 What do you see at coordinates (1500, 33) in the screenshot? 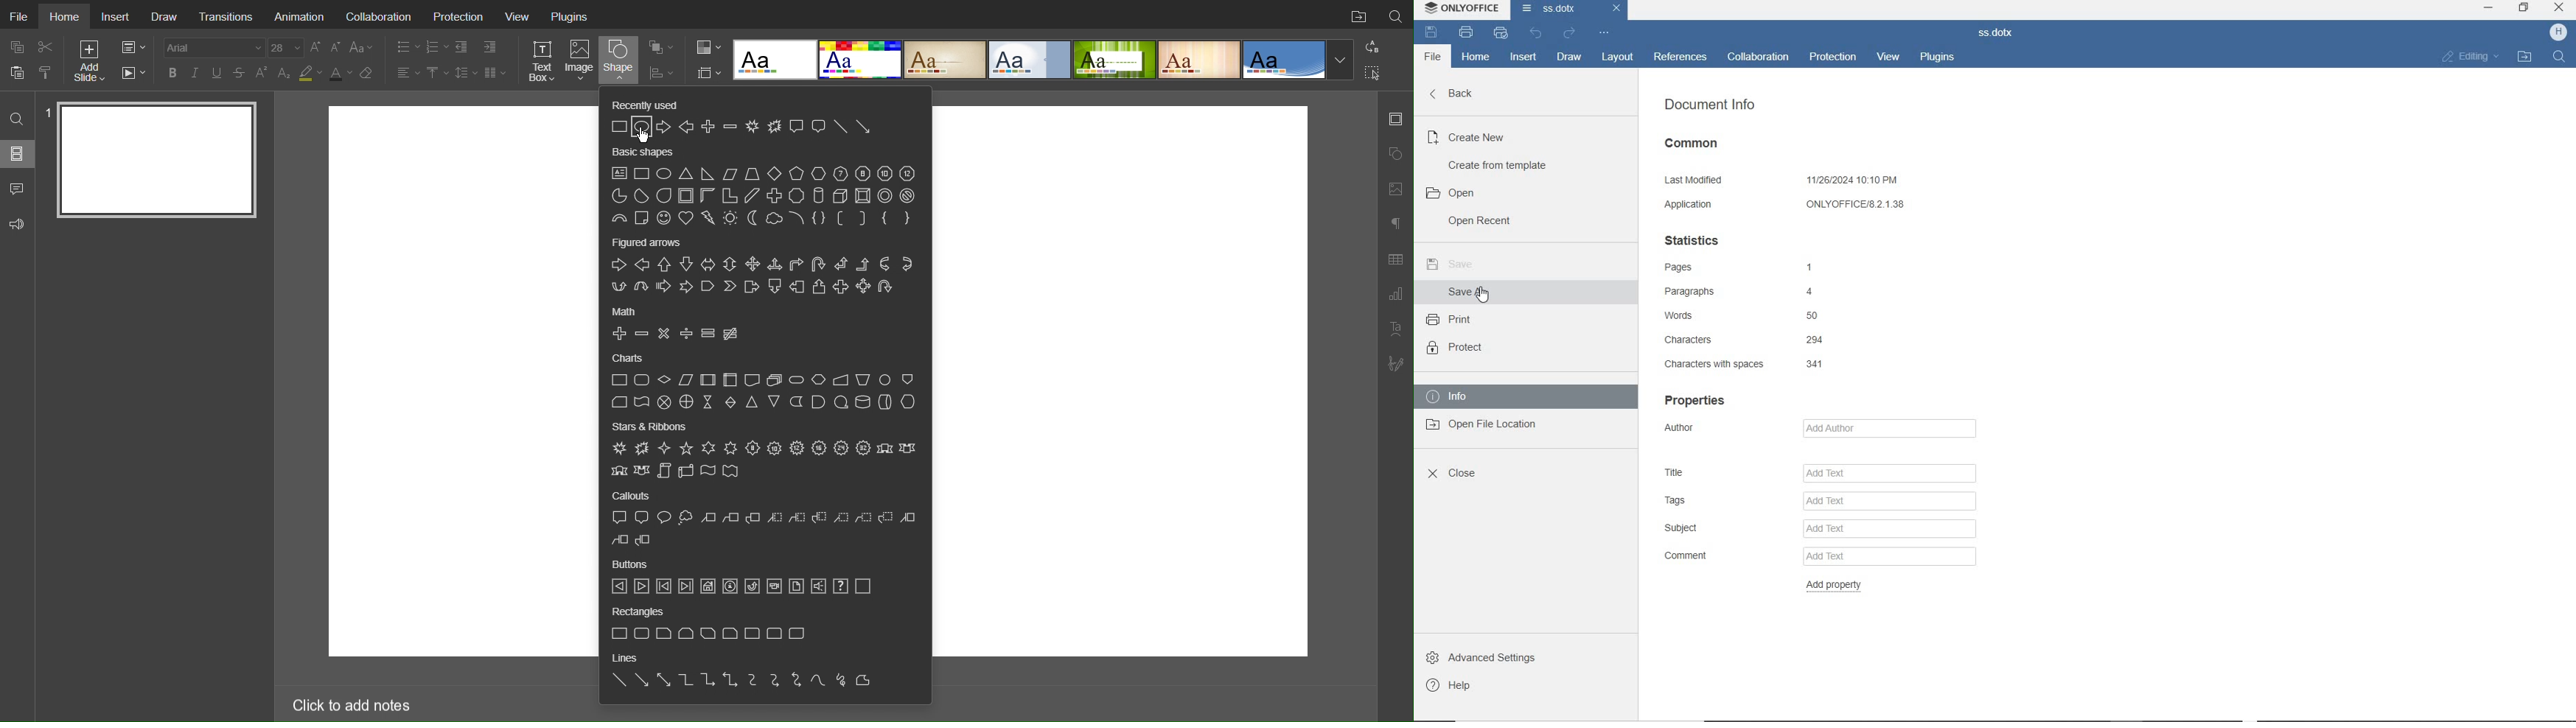
I see `QUICK PRINT` at bounding box center [1500, 33].